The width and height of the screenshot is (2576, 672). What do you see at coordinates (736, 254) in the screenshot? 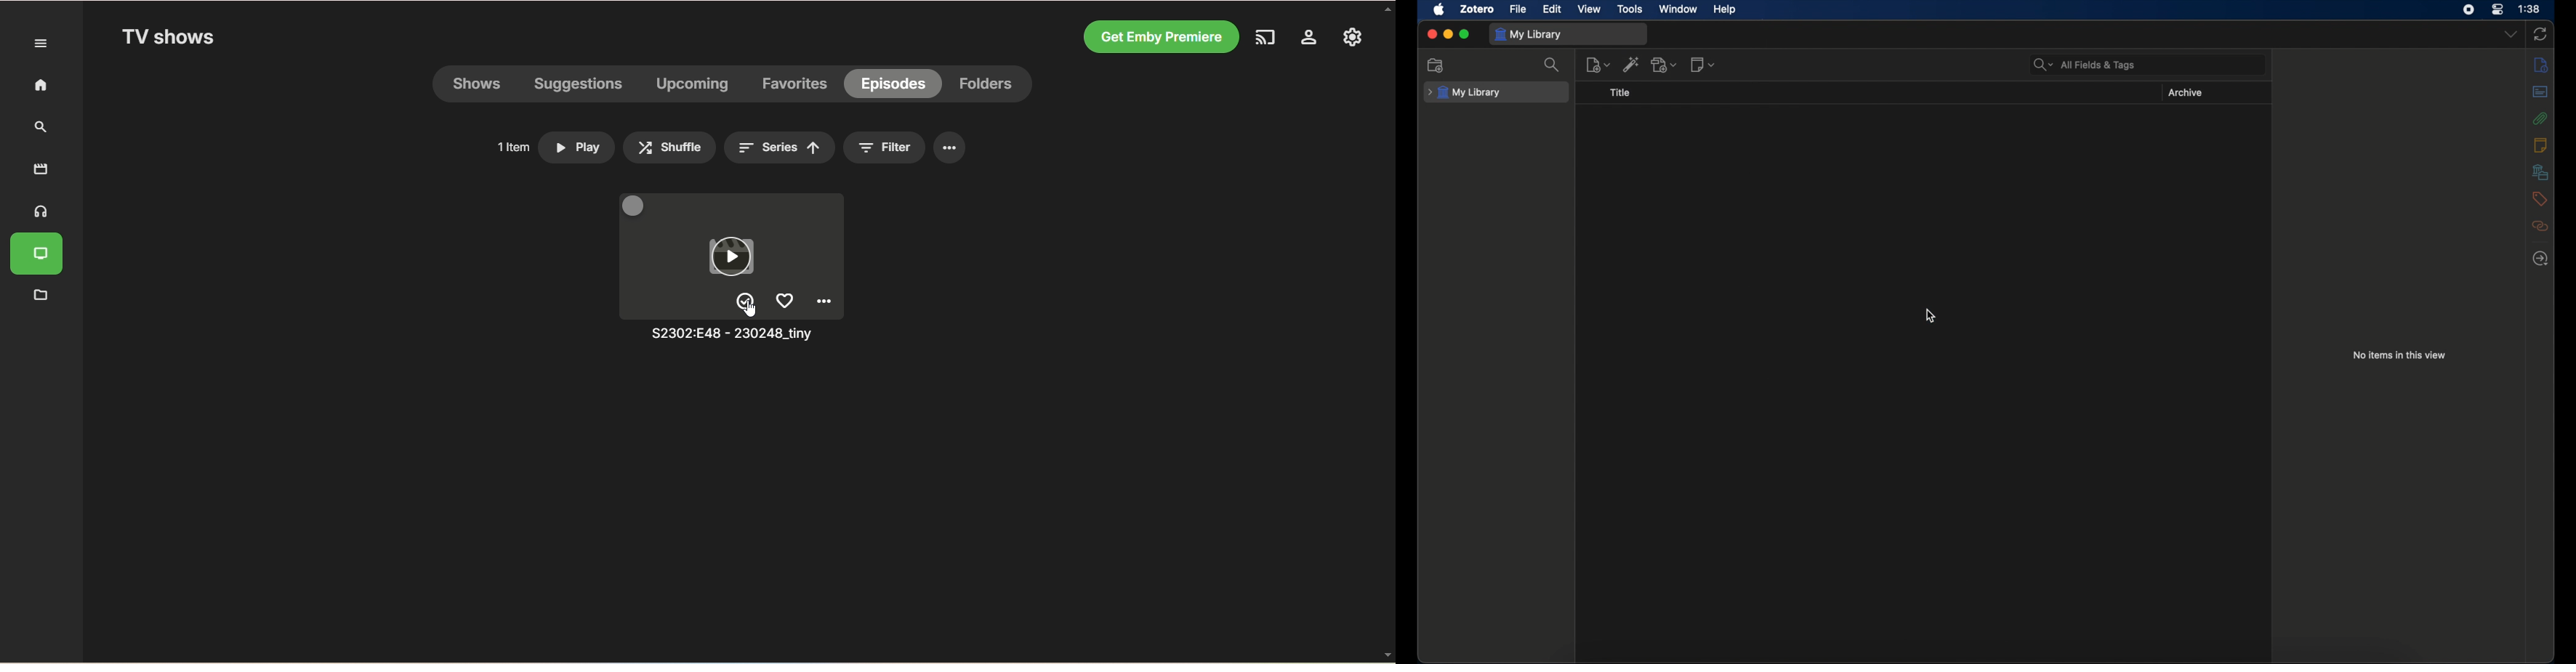
I see `TV episode` at bounding box center [736, 254].